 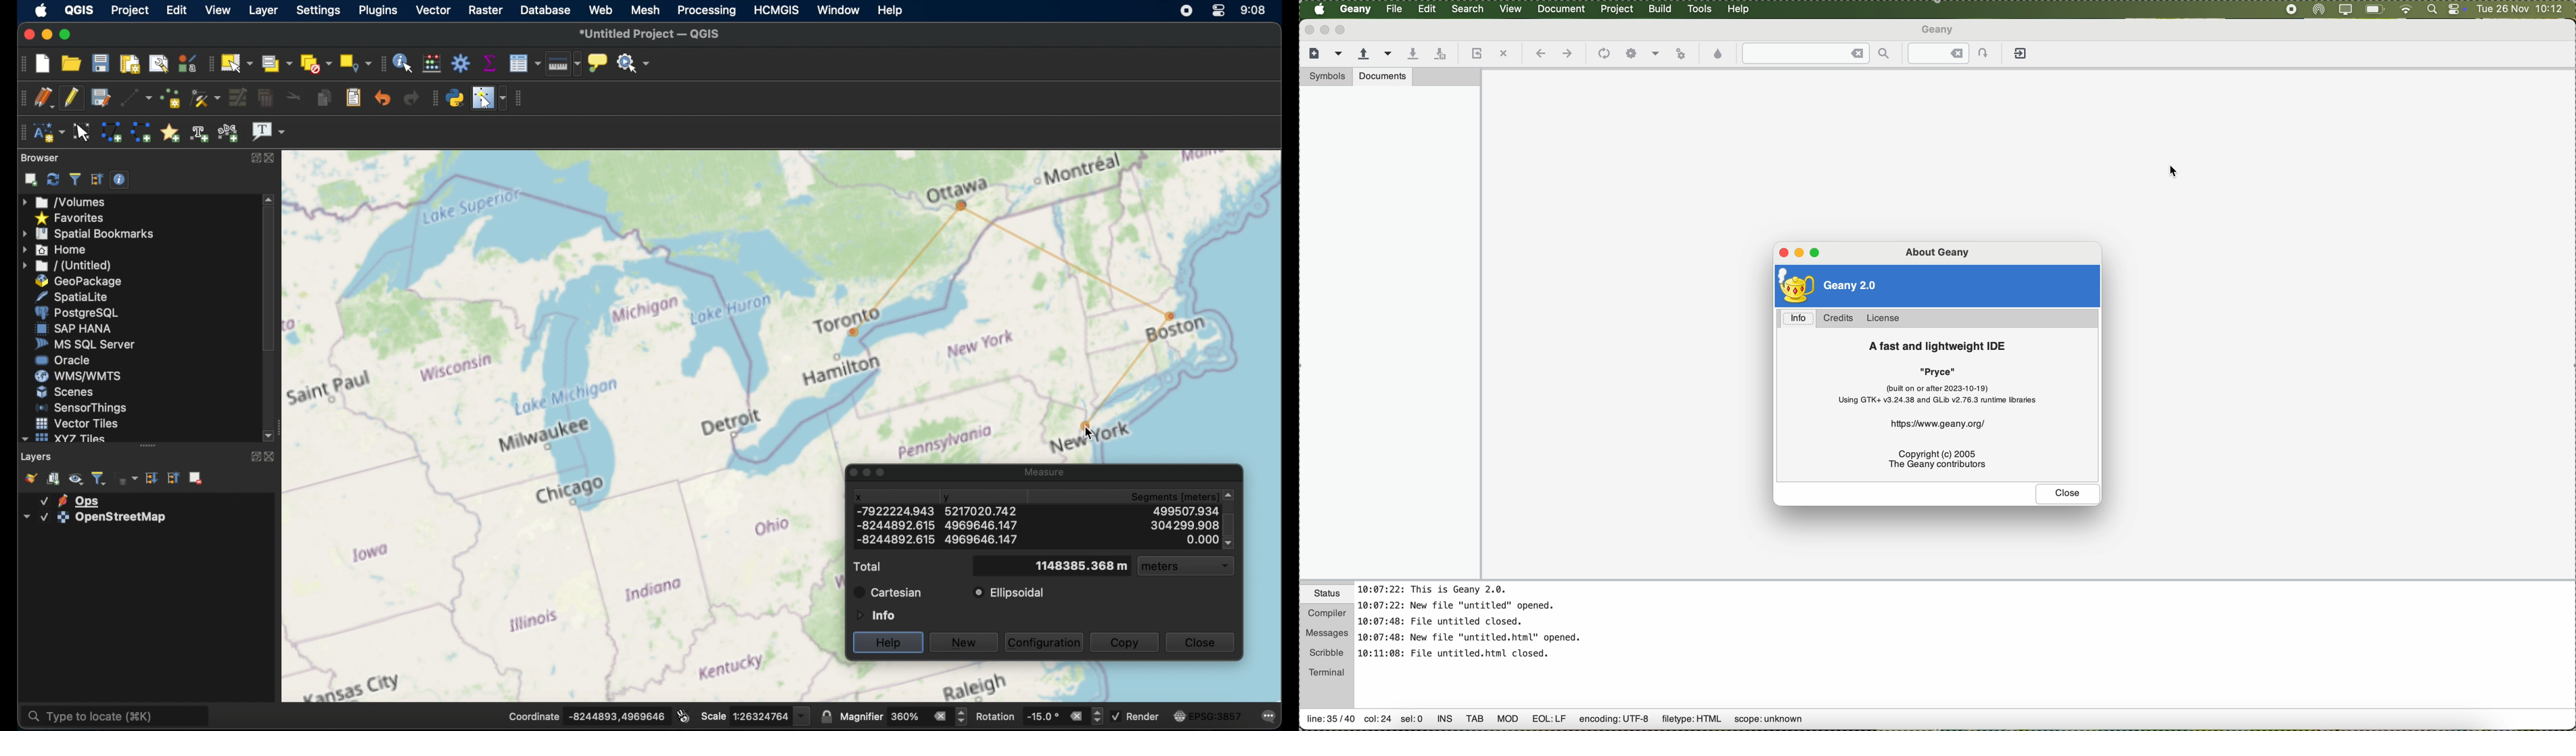 What do you see at coordinates (888, 592) in the screenshot?
I see `cartesian` at bounding box center [888, 592].